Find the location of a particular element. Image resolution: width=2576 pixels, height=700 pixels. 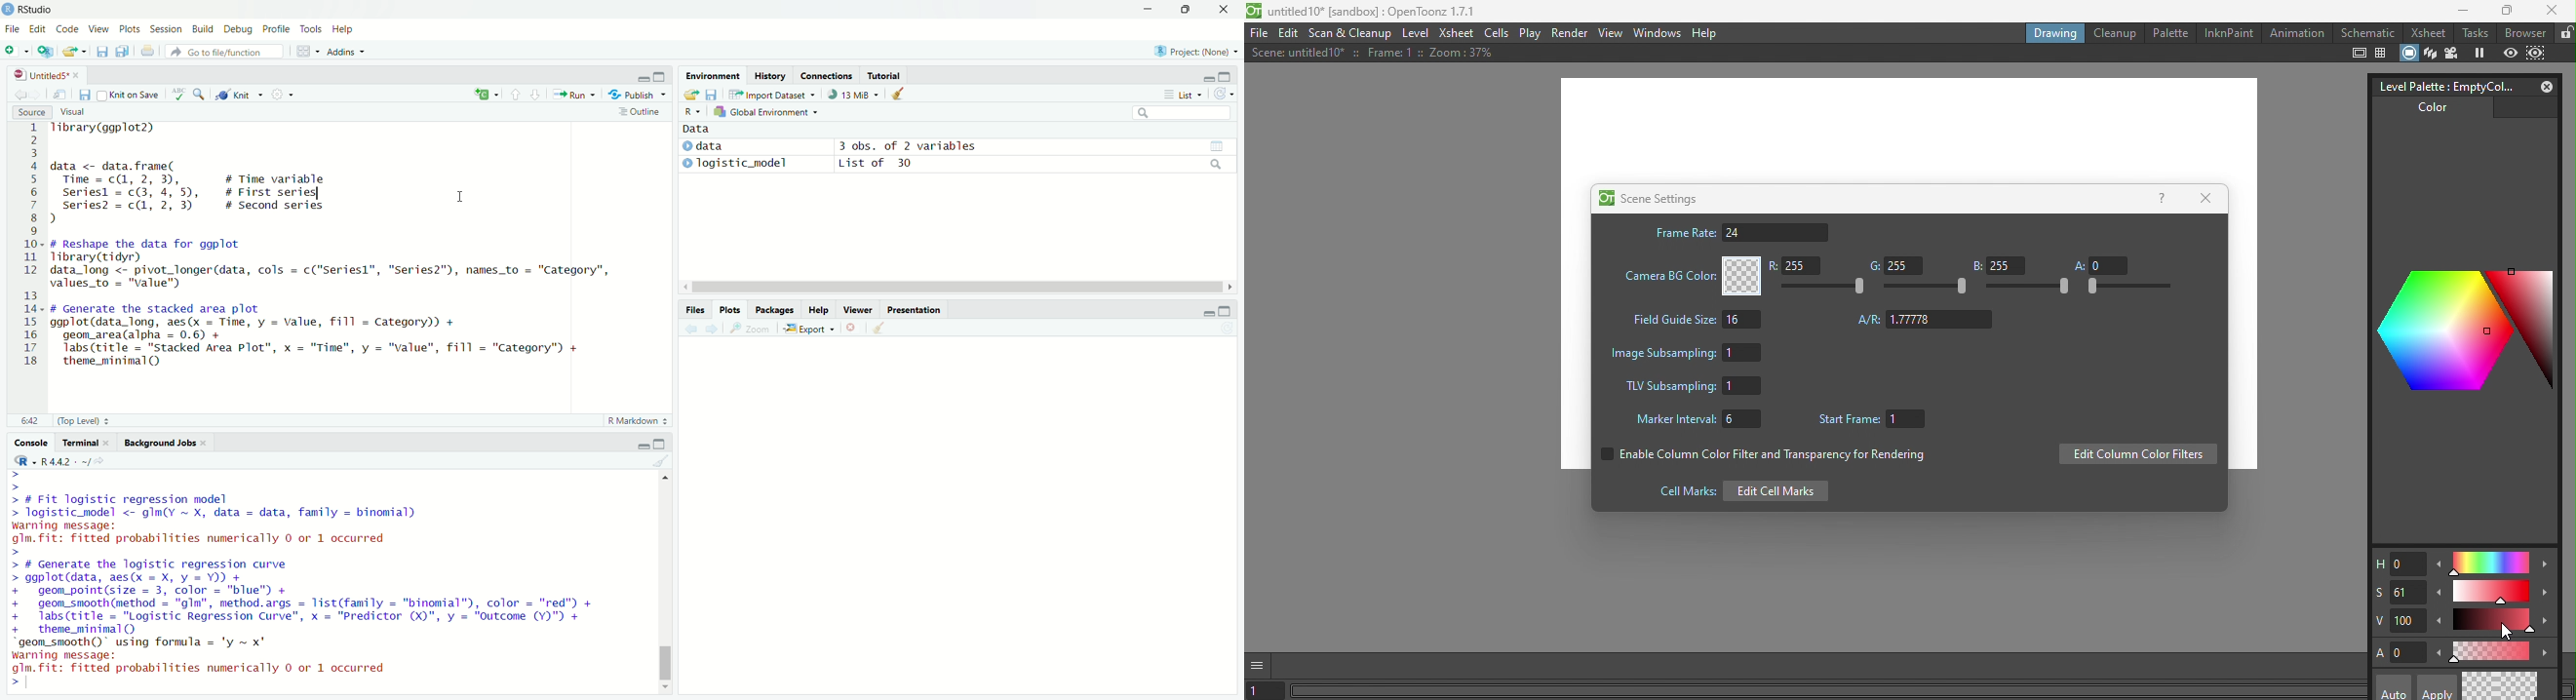

Sub-camera preview is located at coordinates (2537, 52).